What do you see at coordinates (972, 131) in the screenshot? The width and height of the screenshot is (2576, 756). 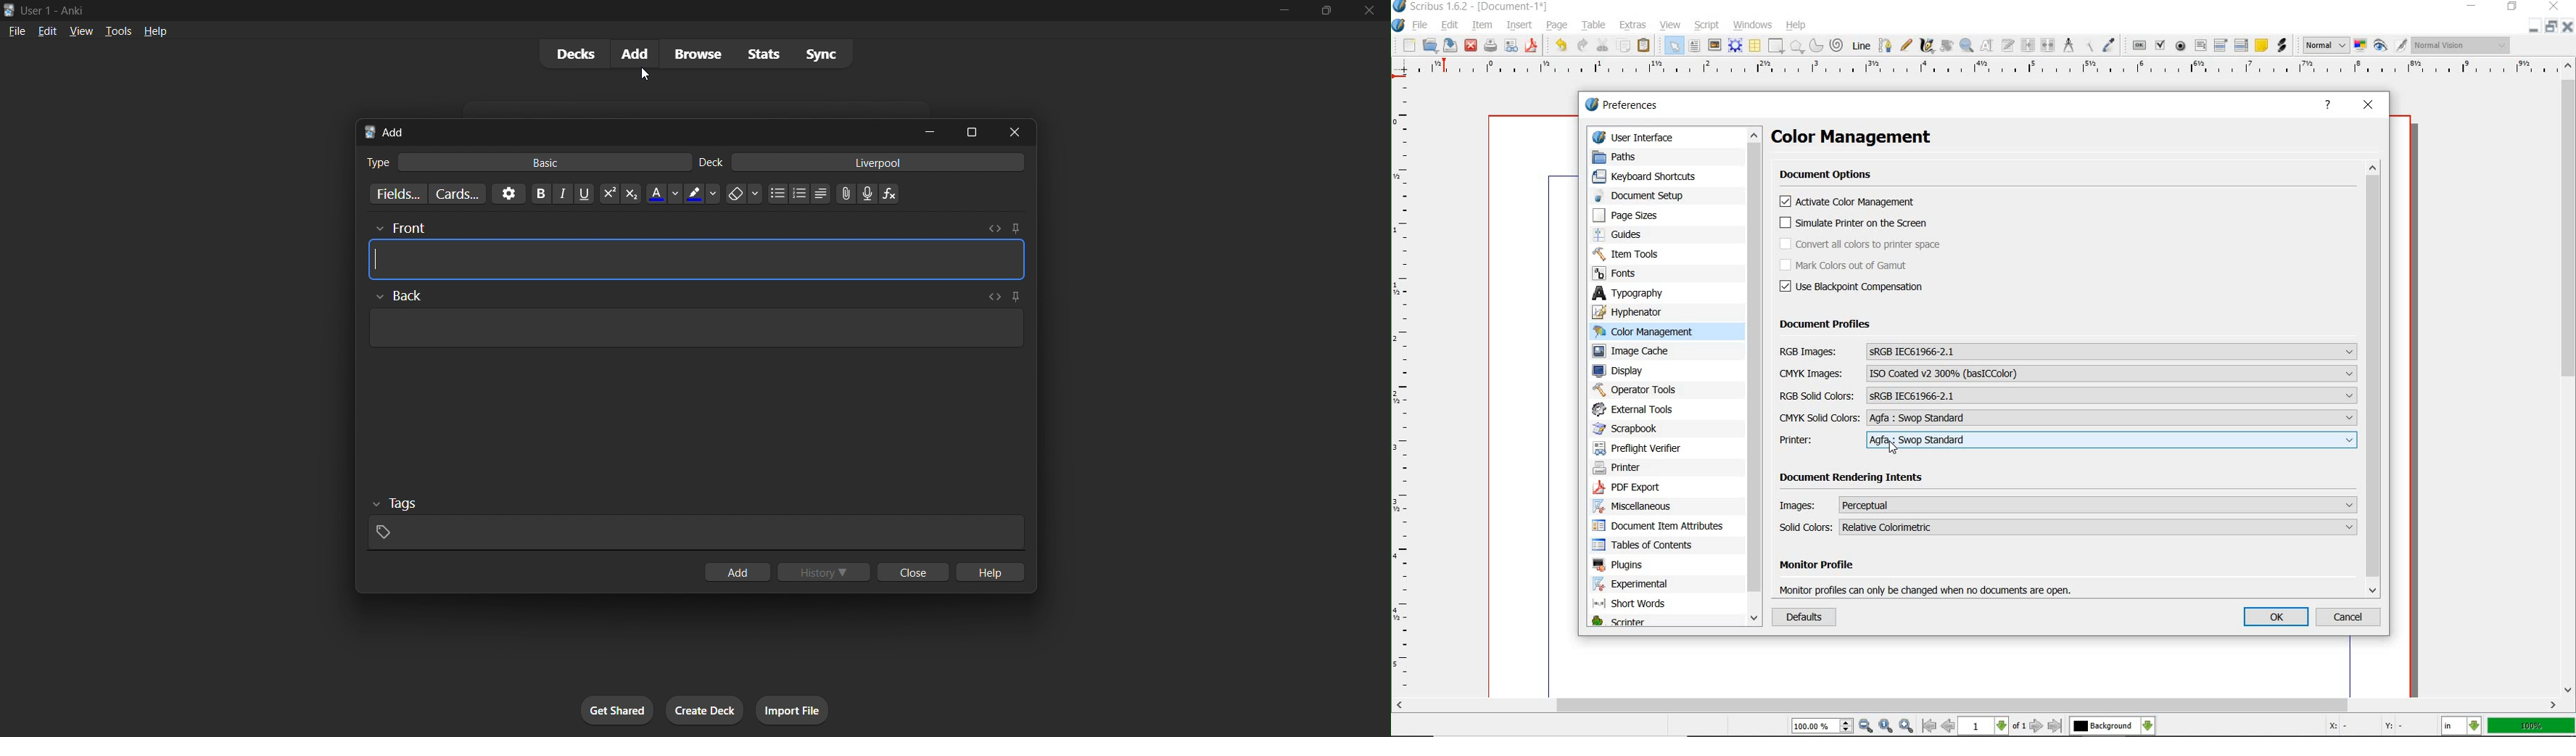 I see `maximize` at bounding box center [972, 131].